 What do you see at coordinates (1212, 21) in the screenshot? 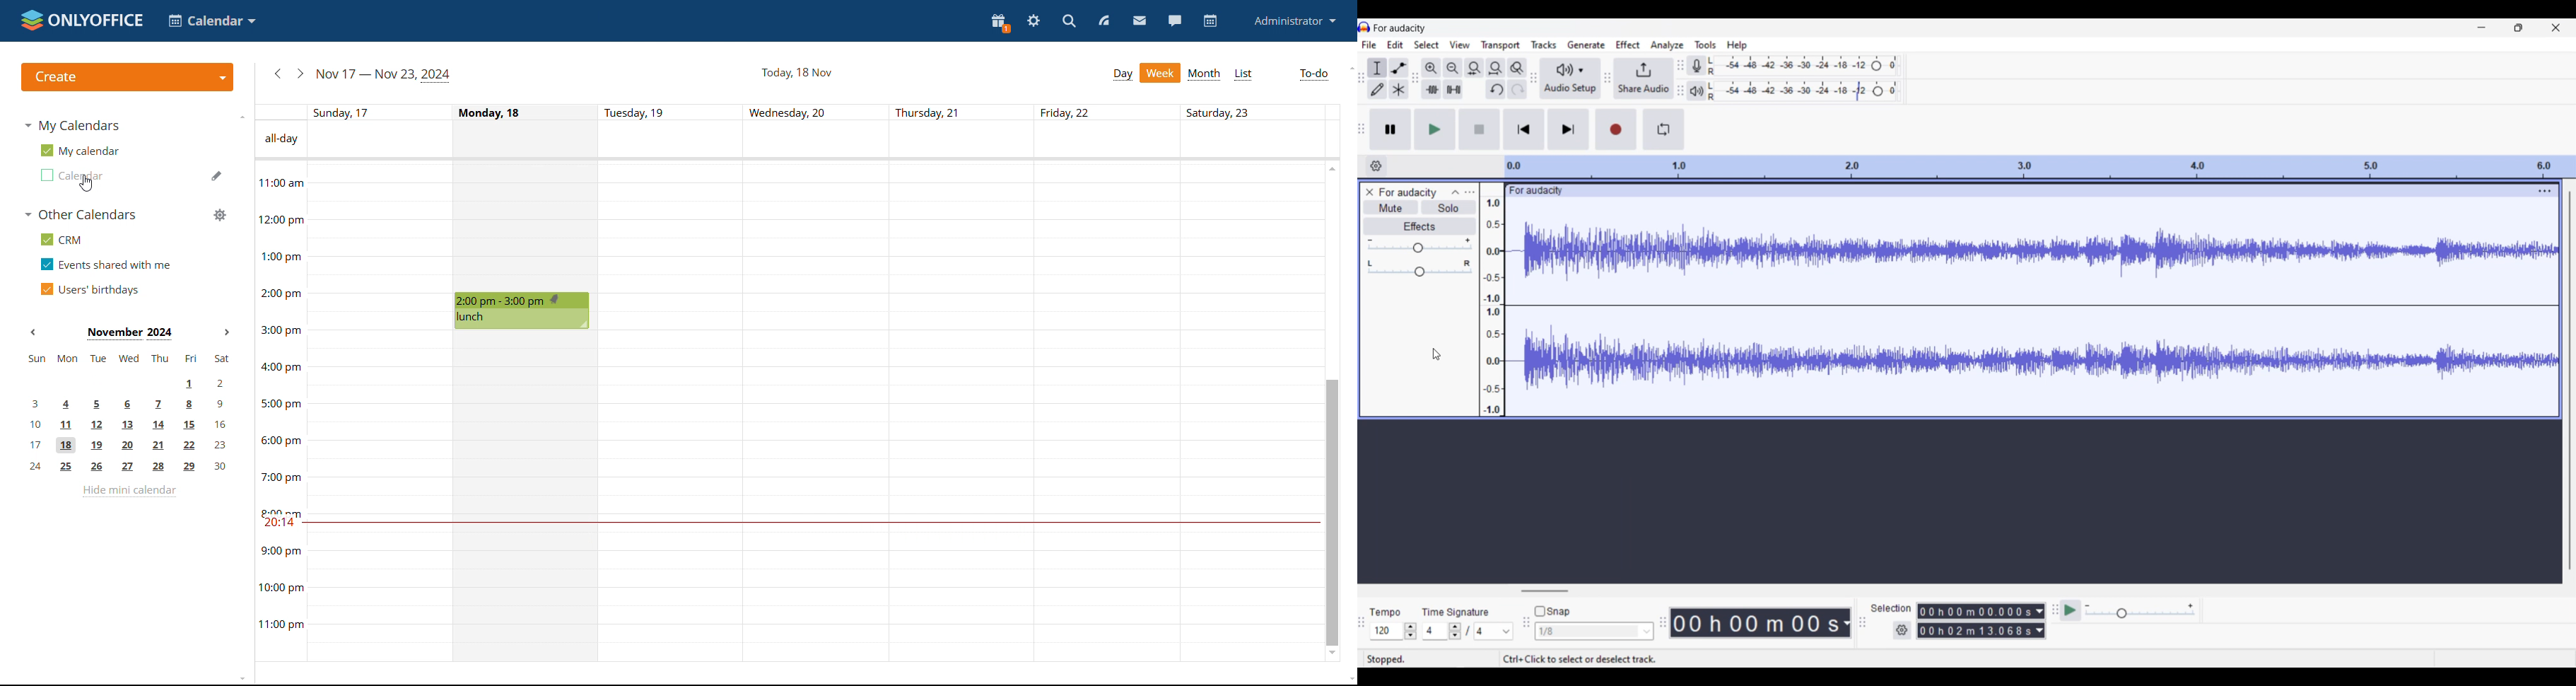
I see `calendar` at bounding box center [1212, 21].